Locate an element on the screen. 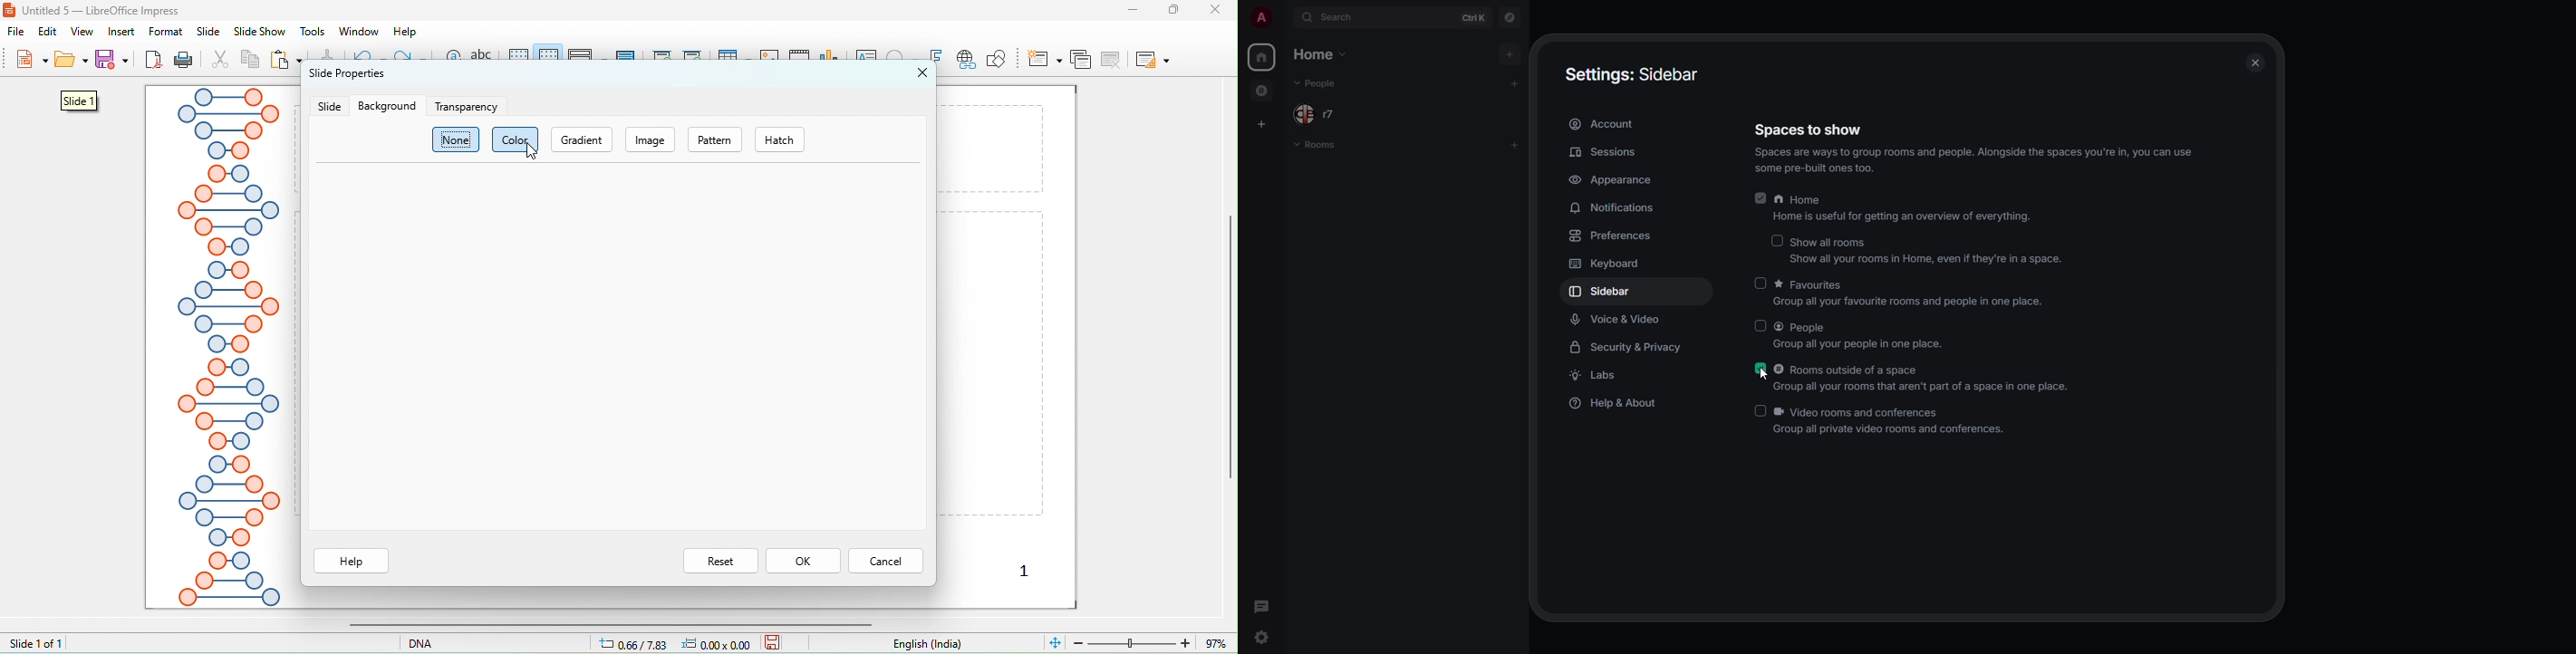 The image size is (2576, 672). add is located at coordinates (1510, 53).